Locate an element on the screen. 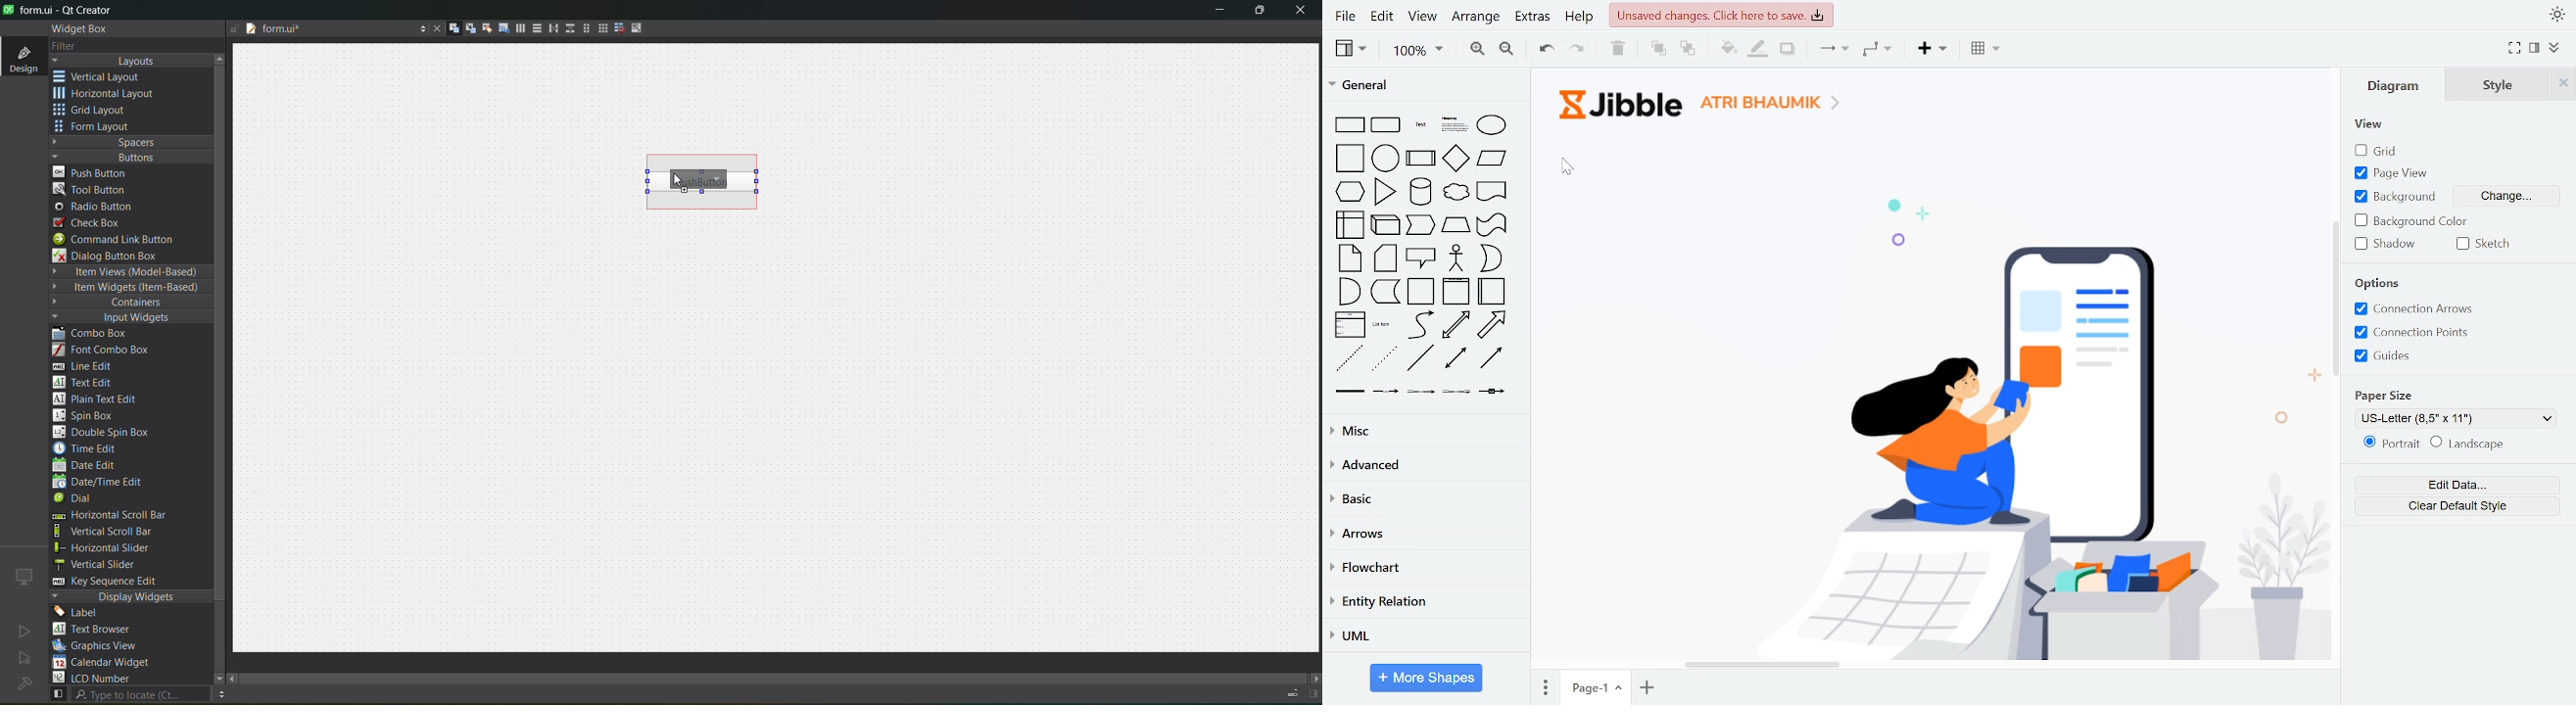 This screenshot has width=2576, height=728. flowchart is located at coordinates (1422, 570).